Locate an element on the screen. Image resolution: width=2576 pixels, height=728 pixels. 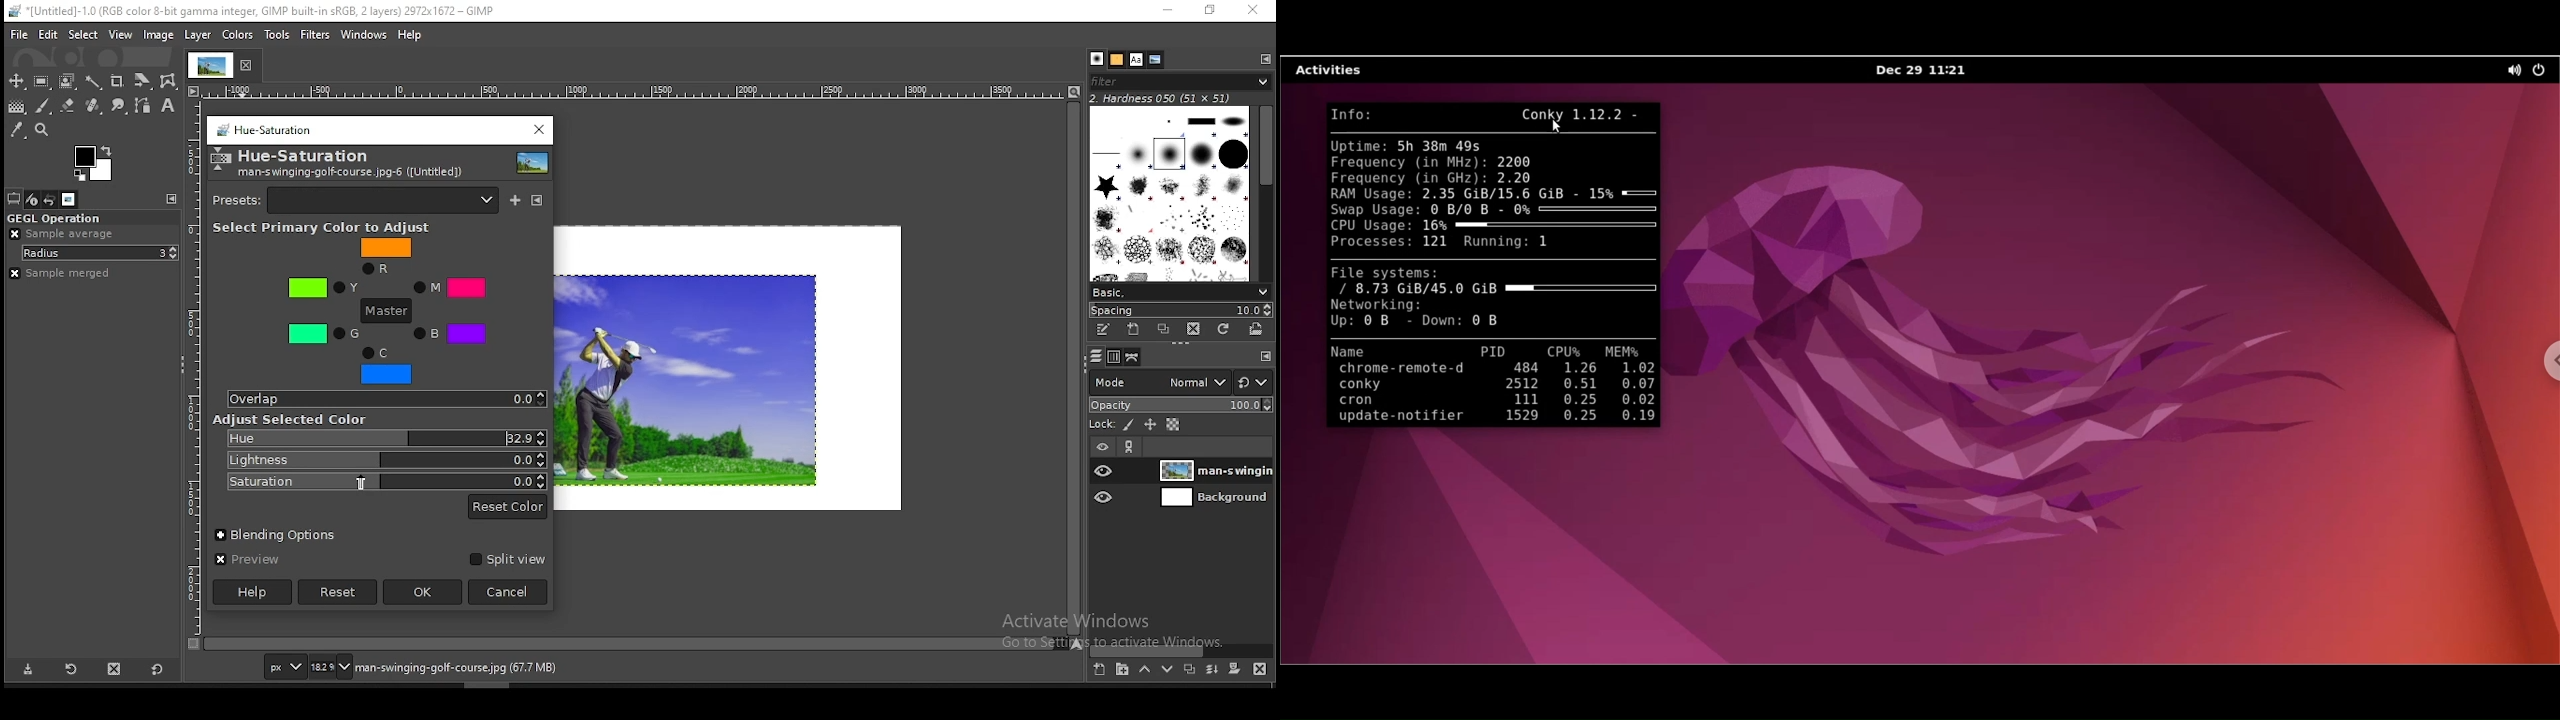
units is located at coordinates (288, 667).